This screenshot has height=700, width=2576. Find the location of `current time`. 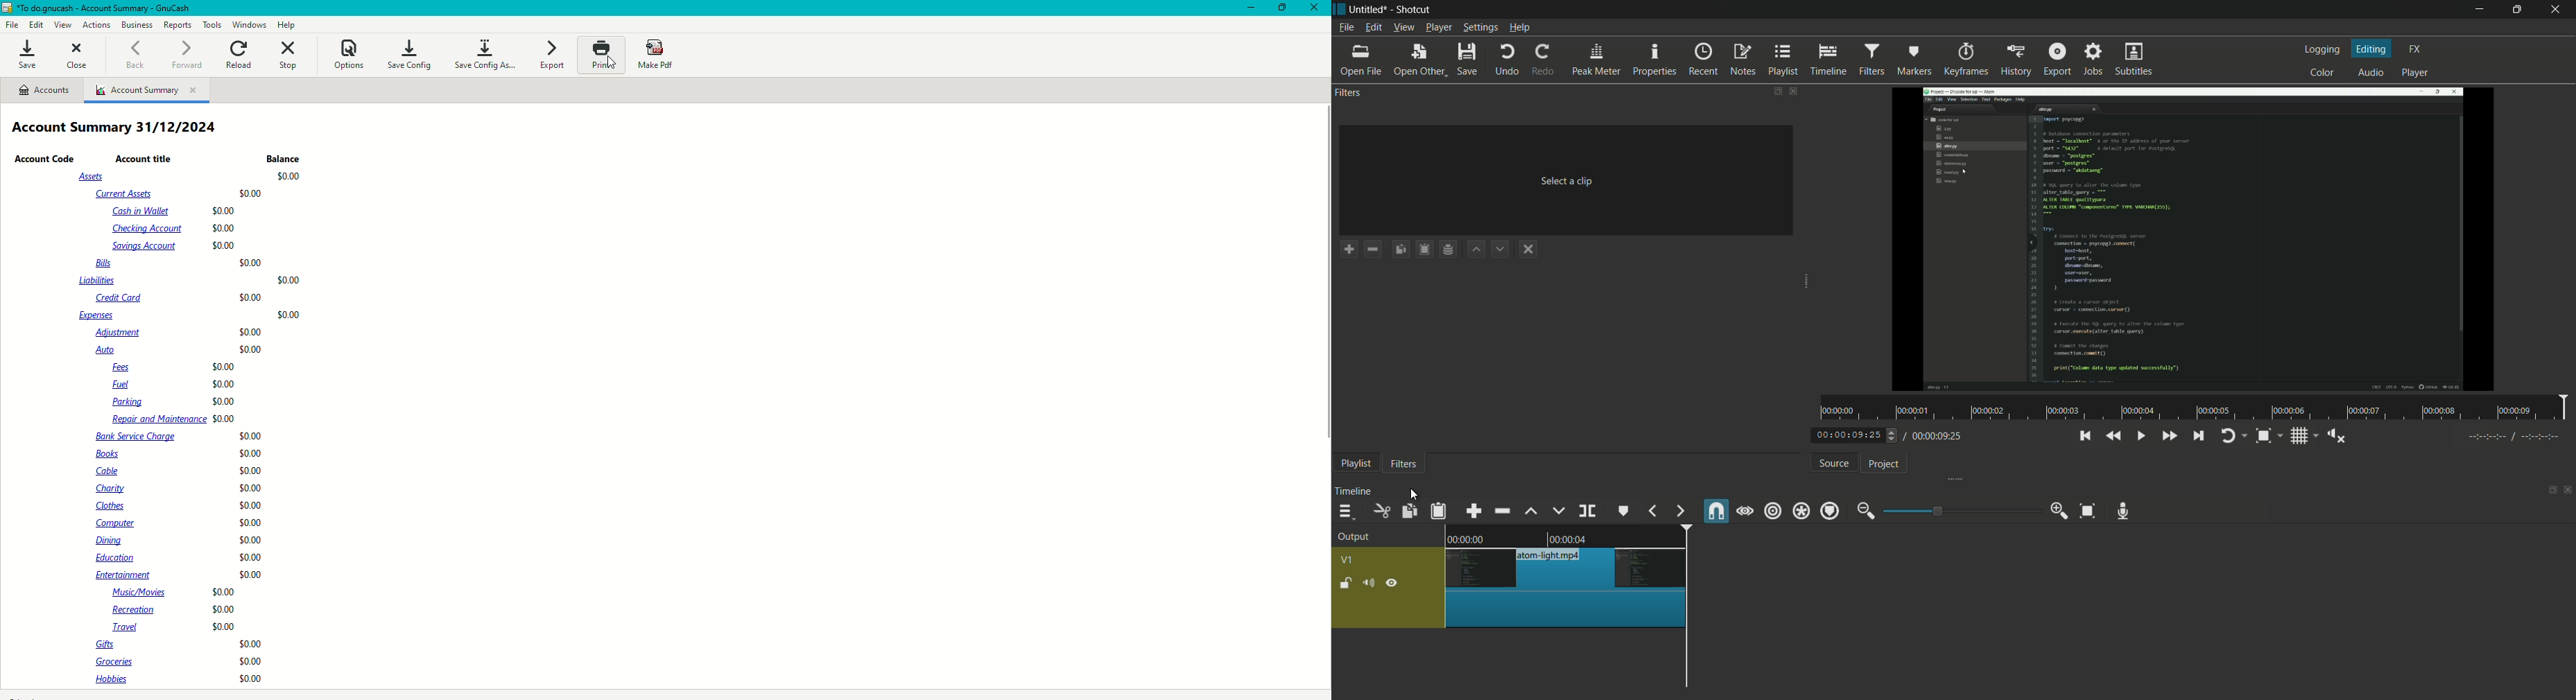

current time is located at coordinates (1853, 436).